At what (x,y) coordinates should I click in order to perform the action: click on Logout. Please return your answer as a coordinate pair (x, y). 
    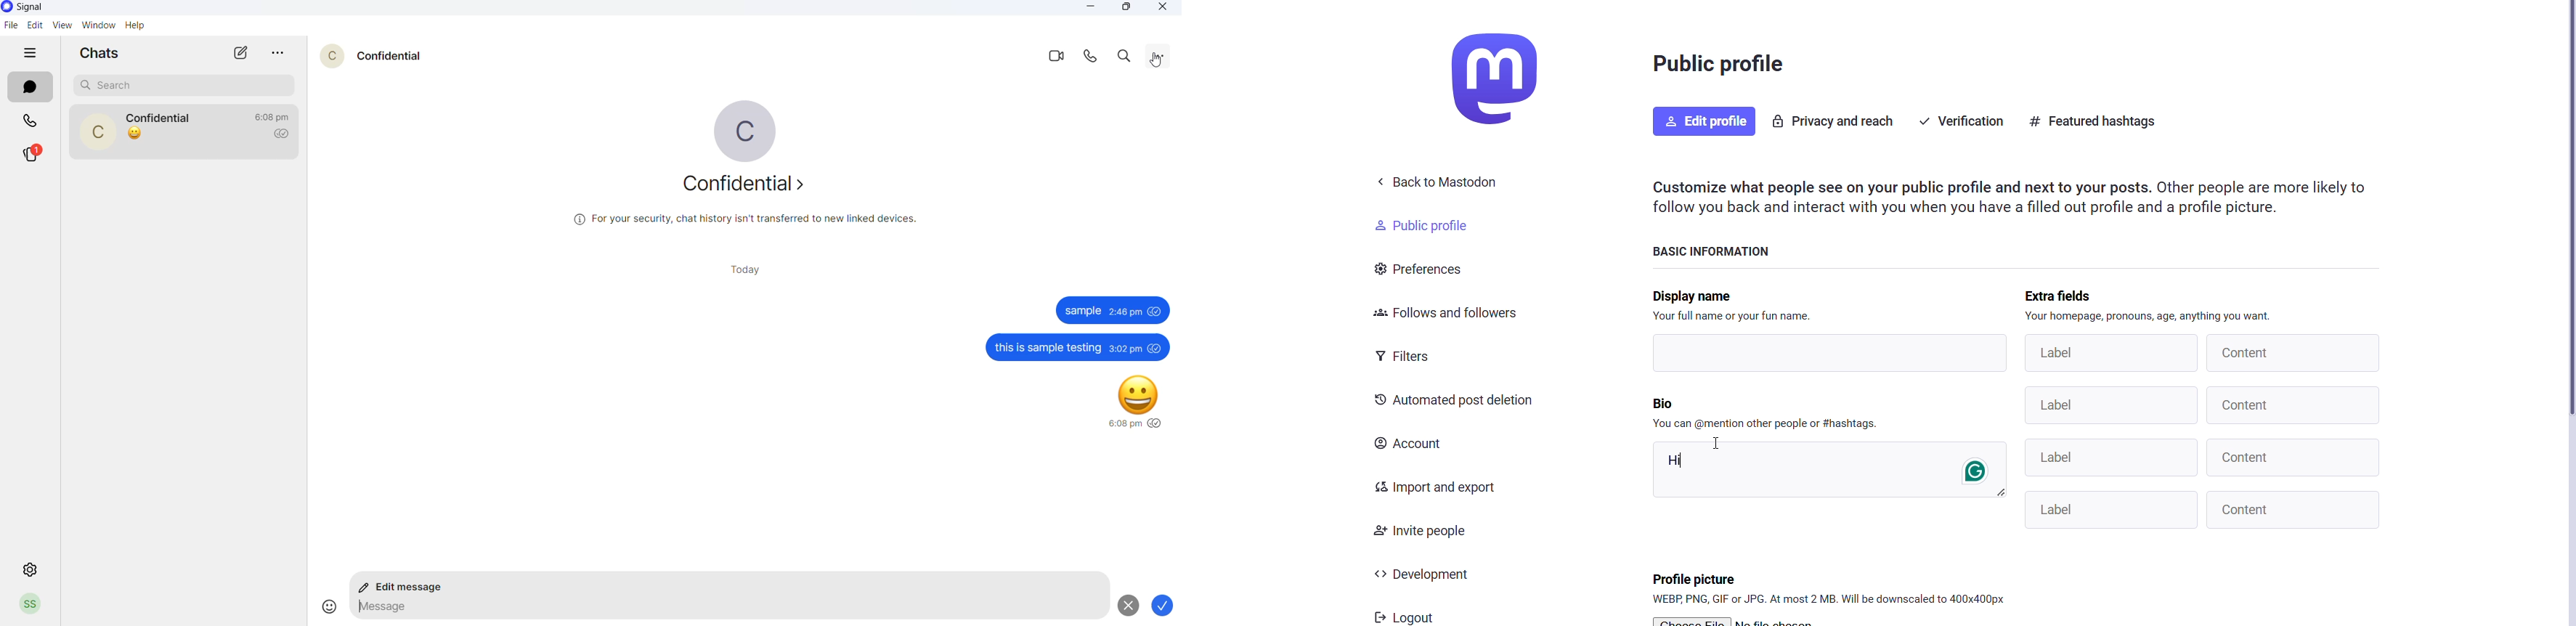
    Looking at the image, I should click on (1405, 614).